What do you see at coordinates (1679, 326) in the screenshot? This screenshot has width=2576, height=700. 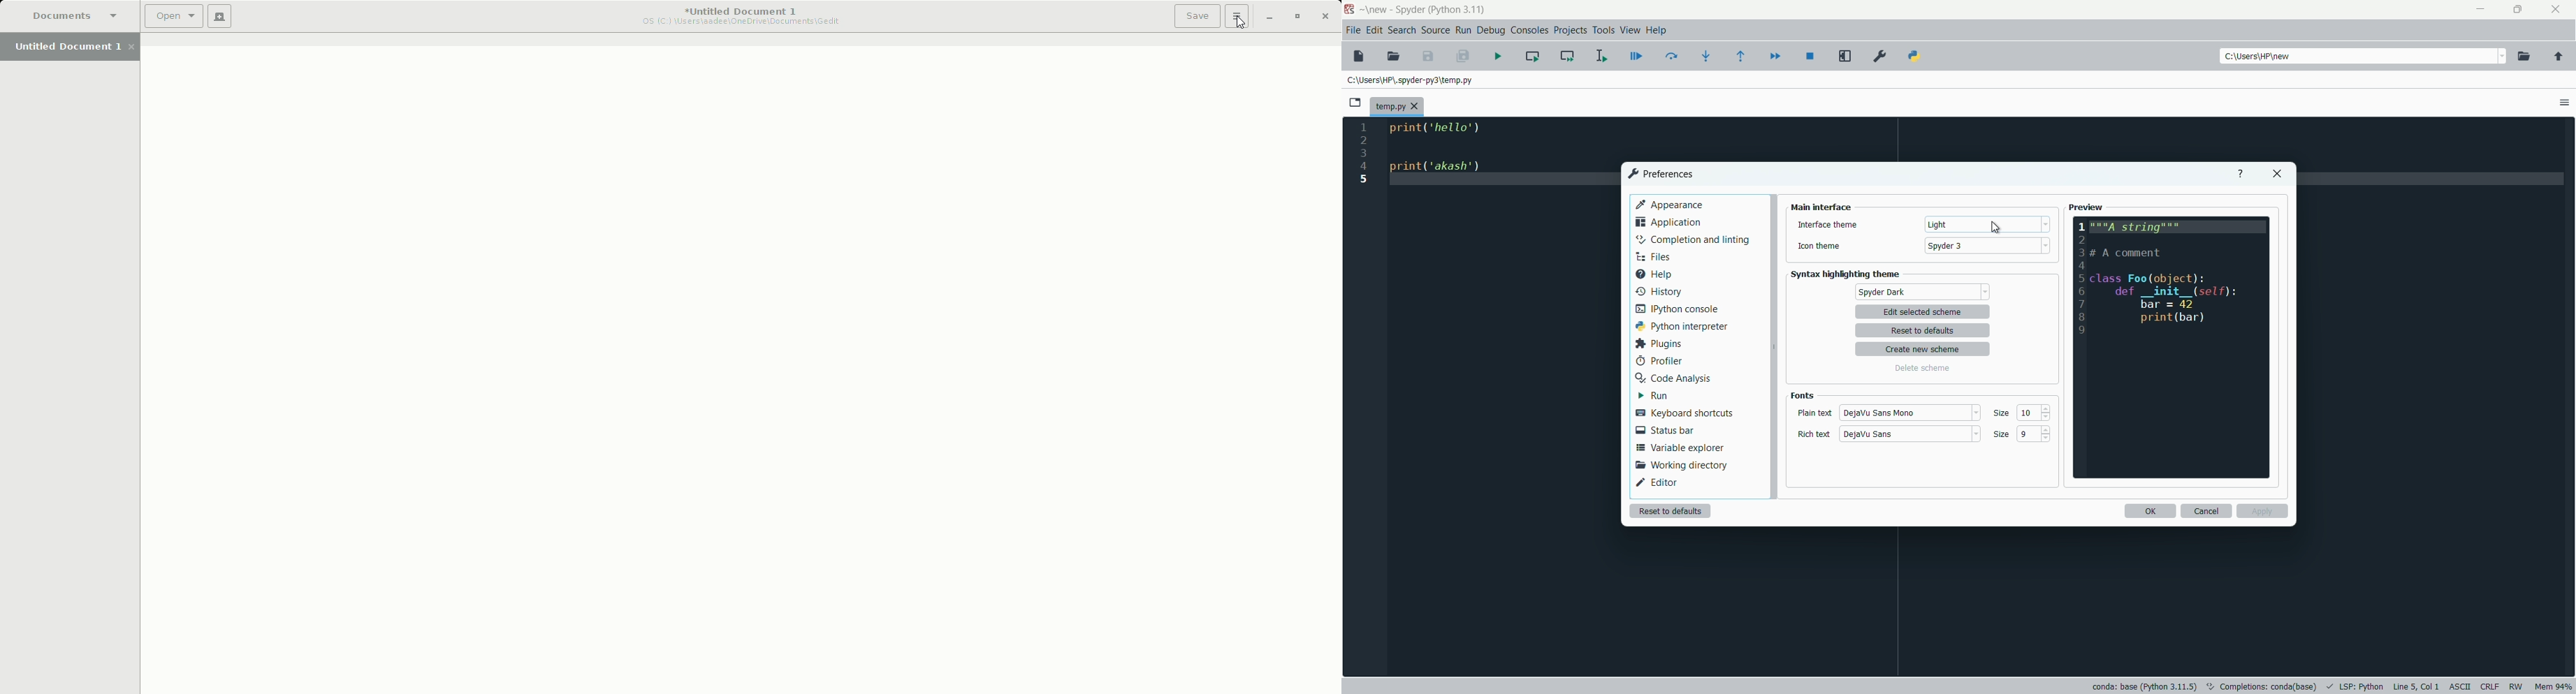 I see `python interpreter` at bounding box center [1679, 326].